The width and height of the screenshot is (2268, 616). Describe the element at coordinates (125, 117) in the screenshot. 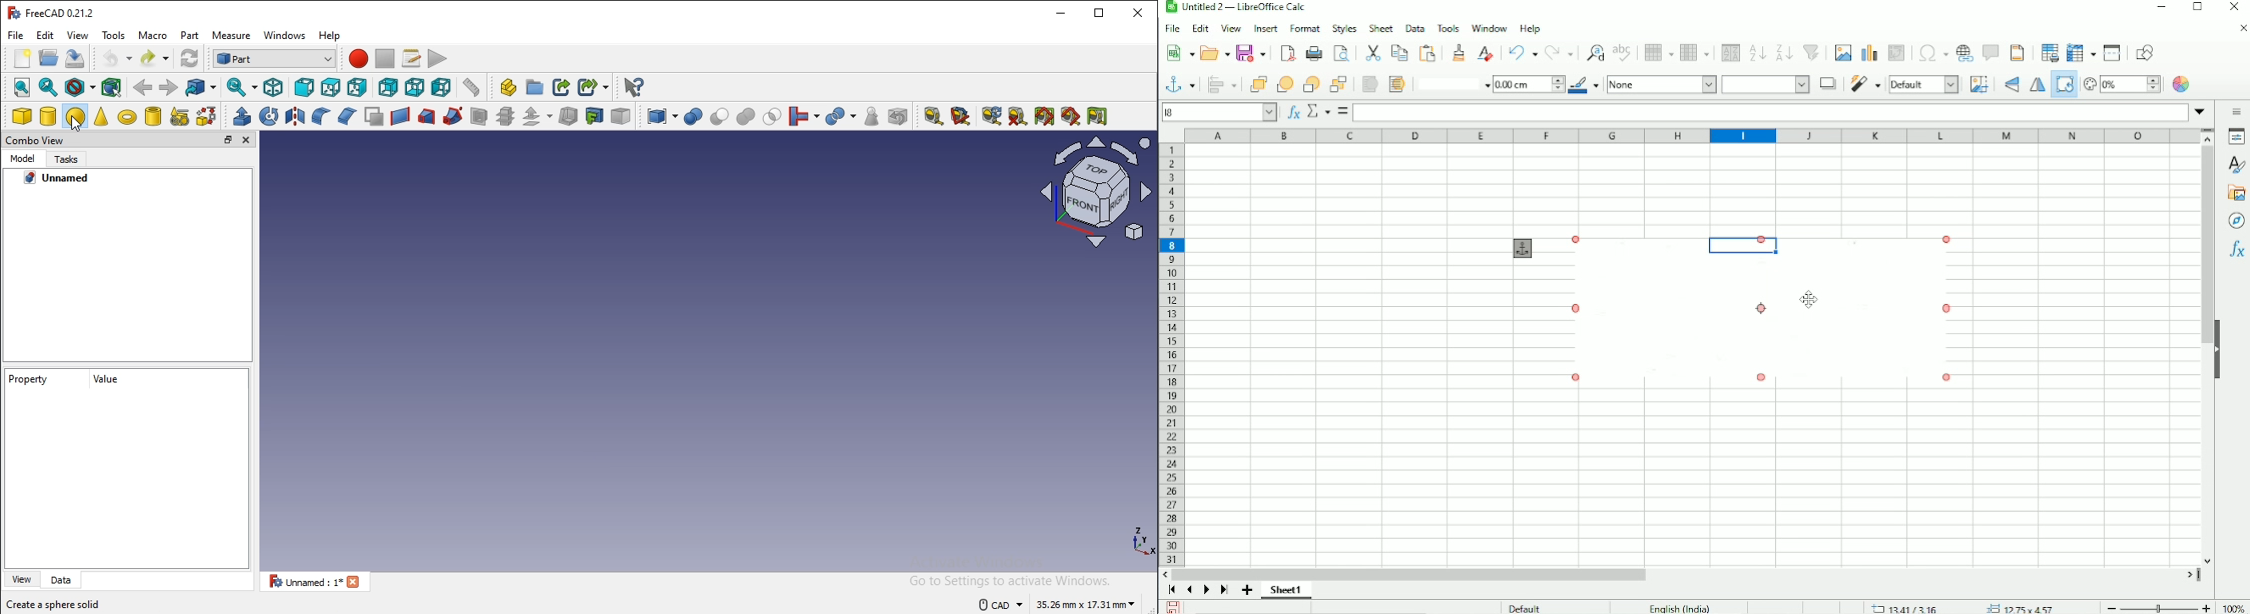

I see `torus` at that location.